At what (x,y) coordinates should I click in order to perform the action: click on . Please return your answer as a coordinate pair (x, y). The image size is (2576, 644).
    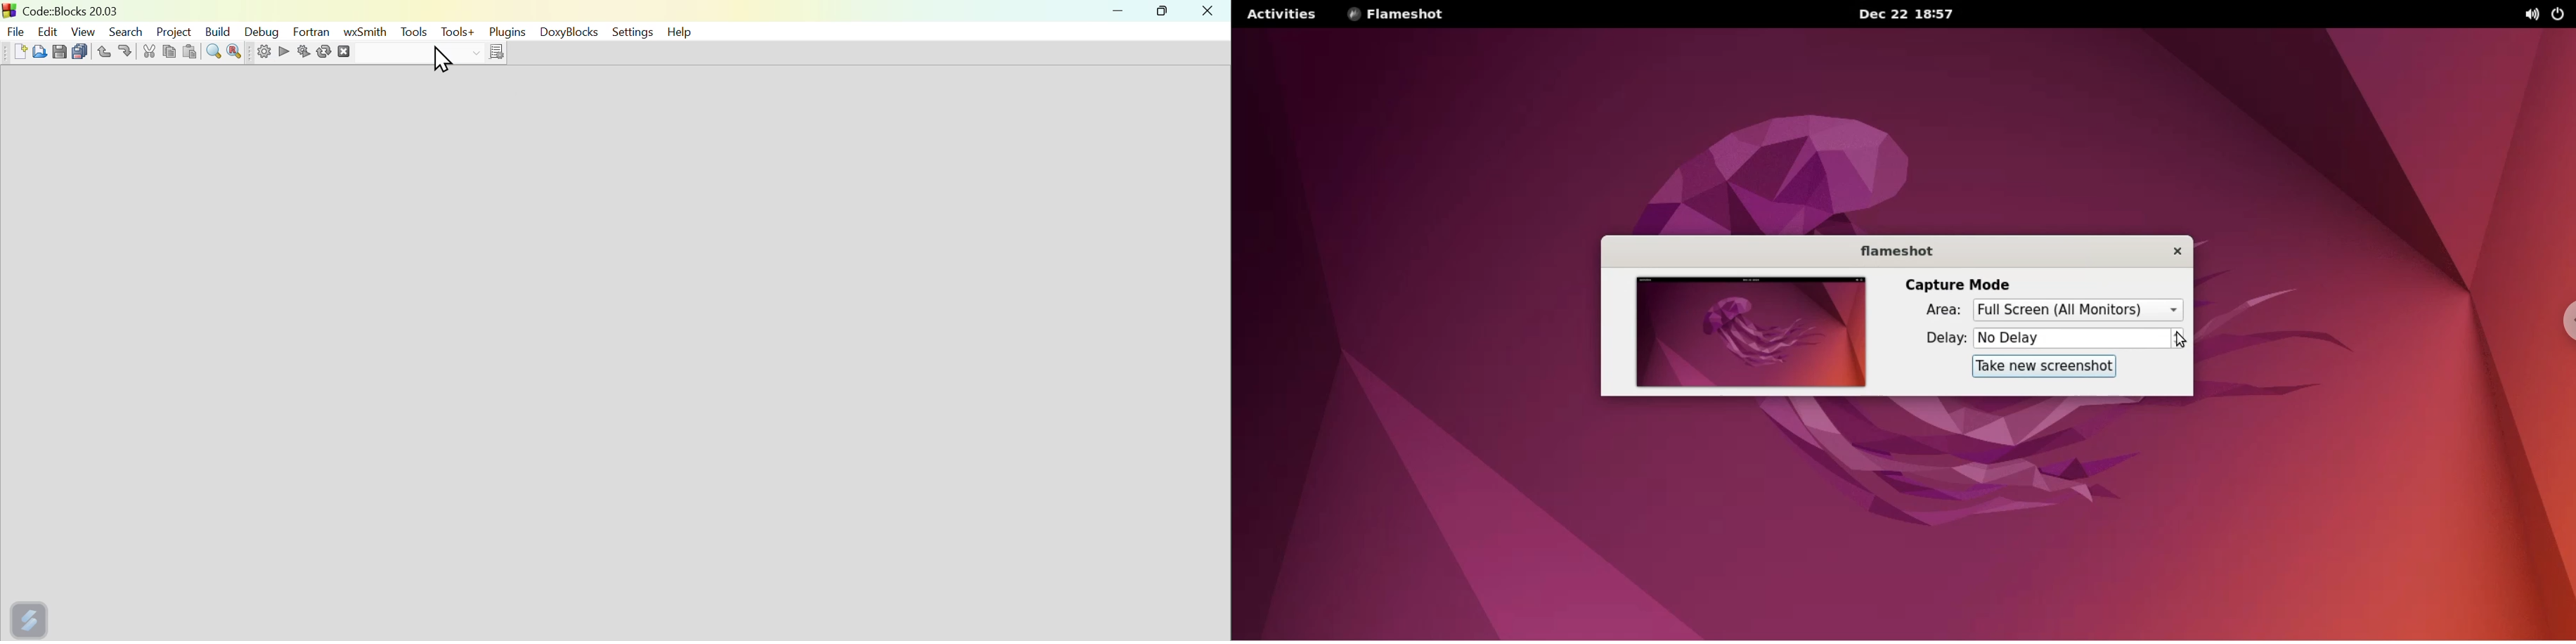
    Looking at the image, I should click on (413, 32).